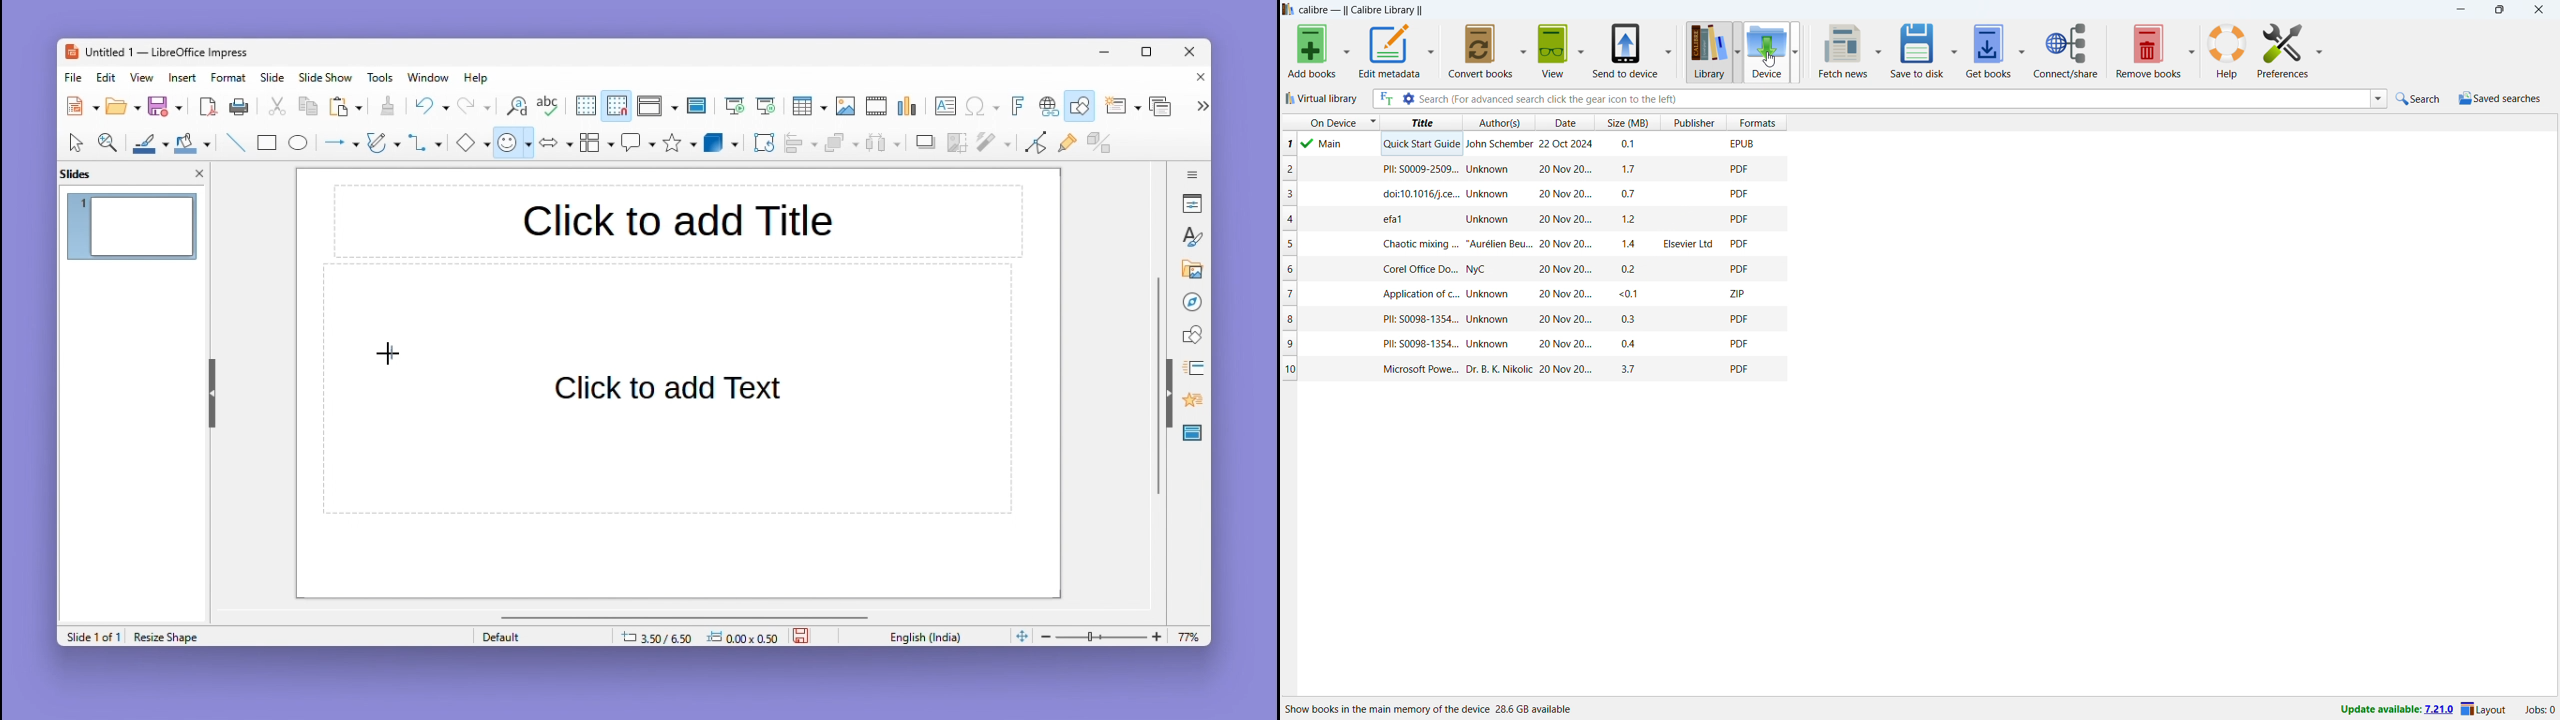  Describe the element at coordinates (327, 78) in the screenshot. I see `Slideshow` at that location.